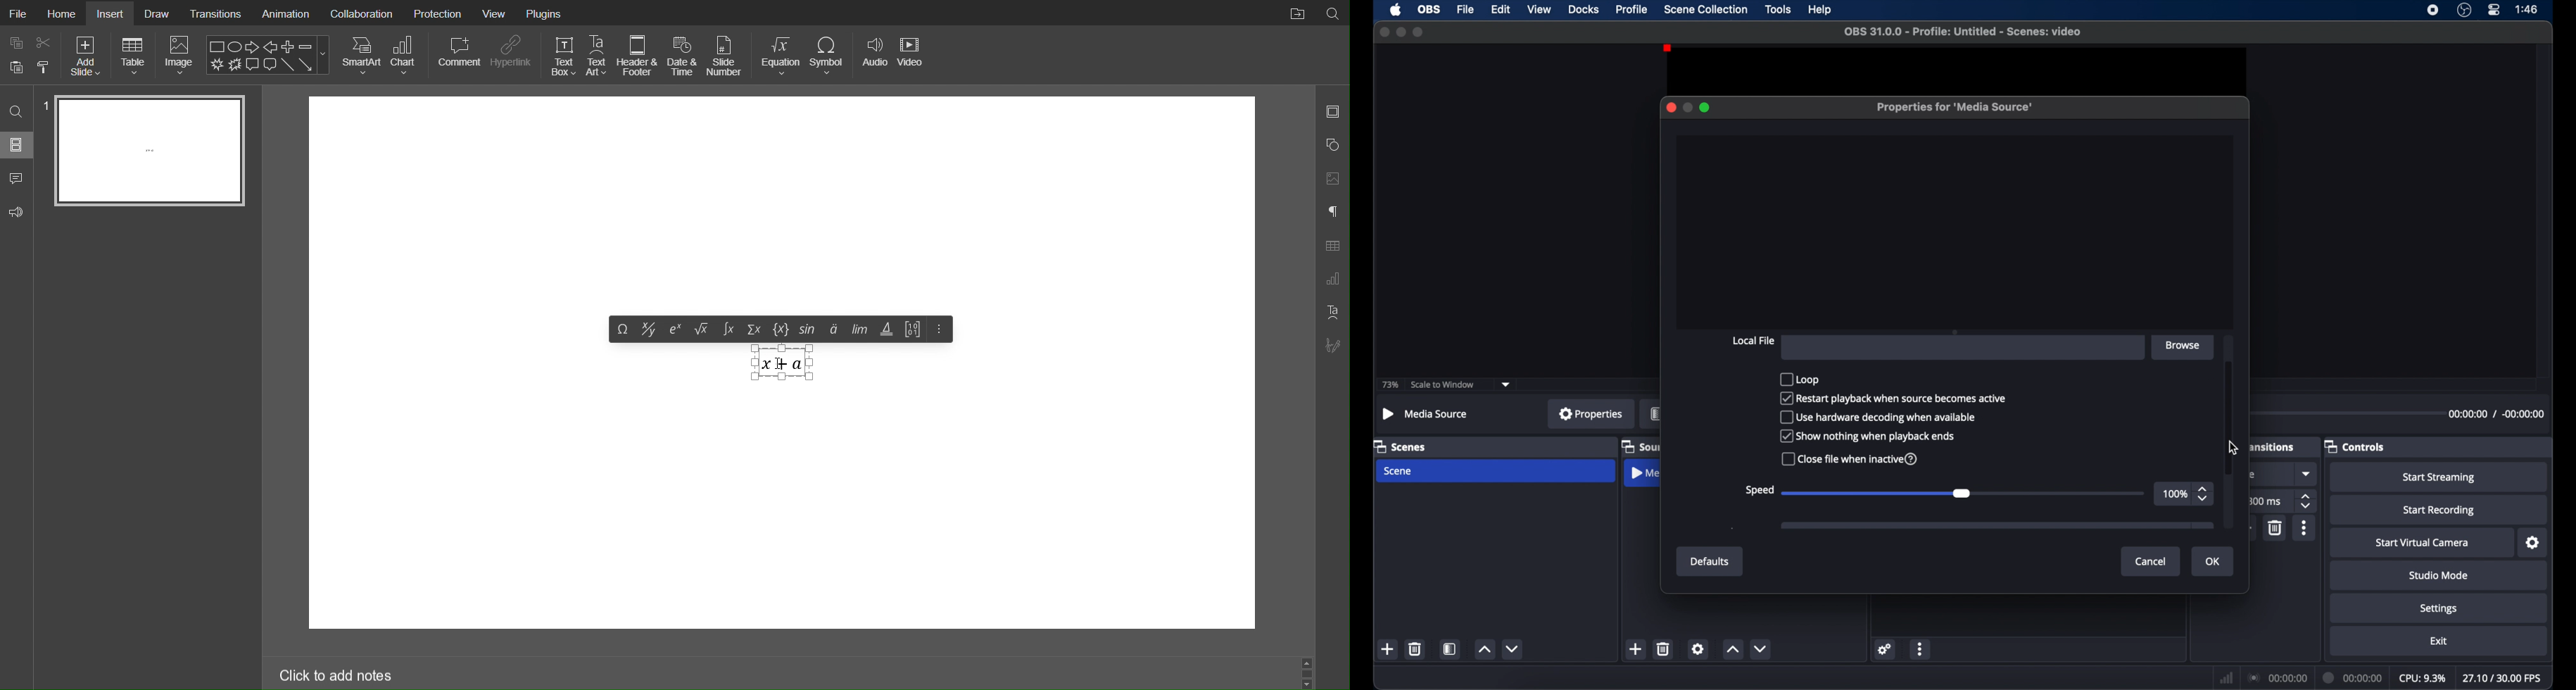  Describe the element at coordinates (2533, 543) in the screenshot. I see `settings` at that location.